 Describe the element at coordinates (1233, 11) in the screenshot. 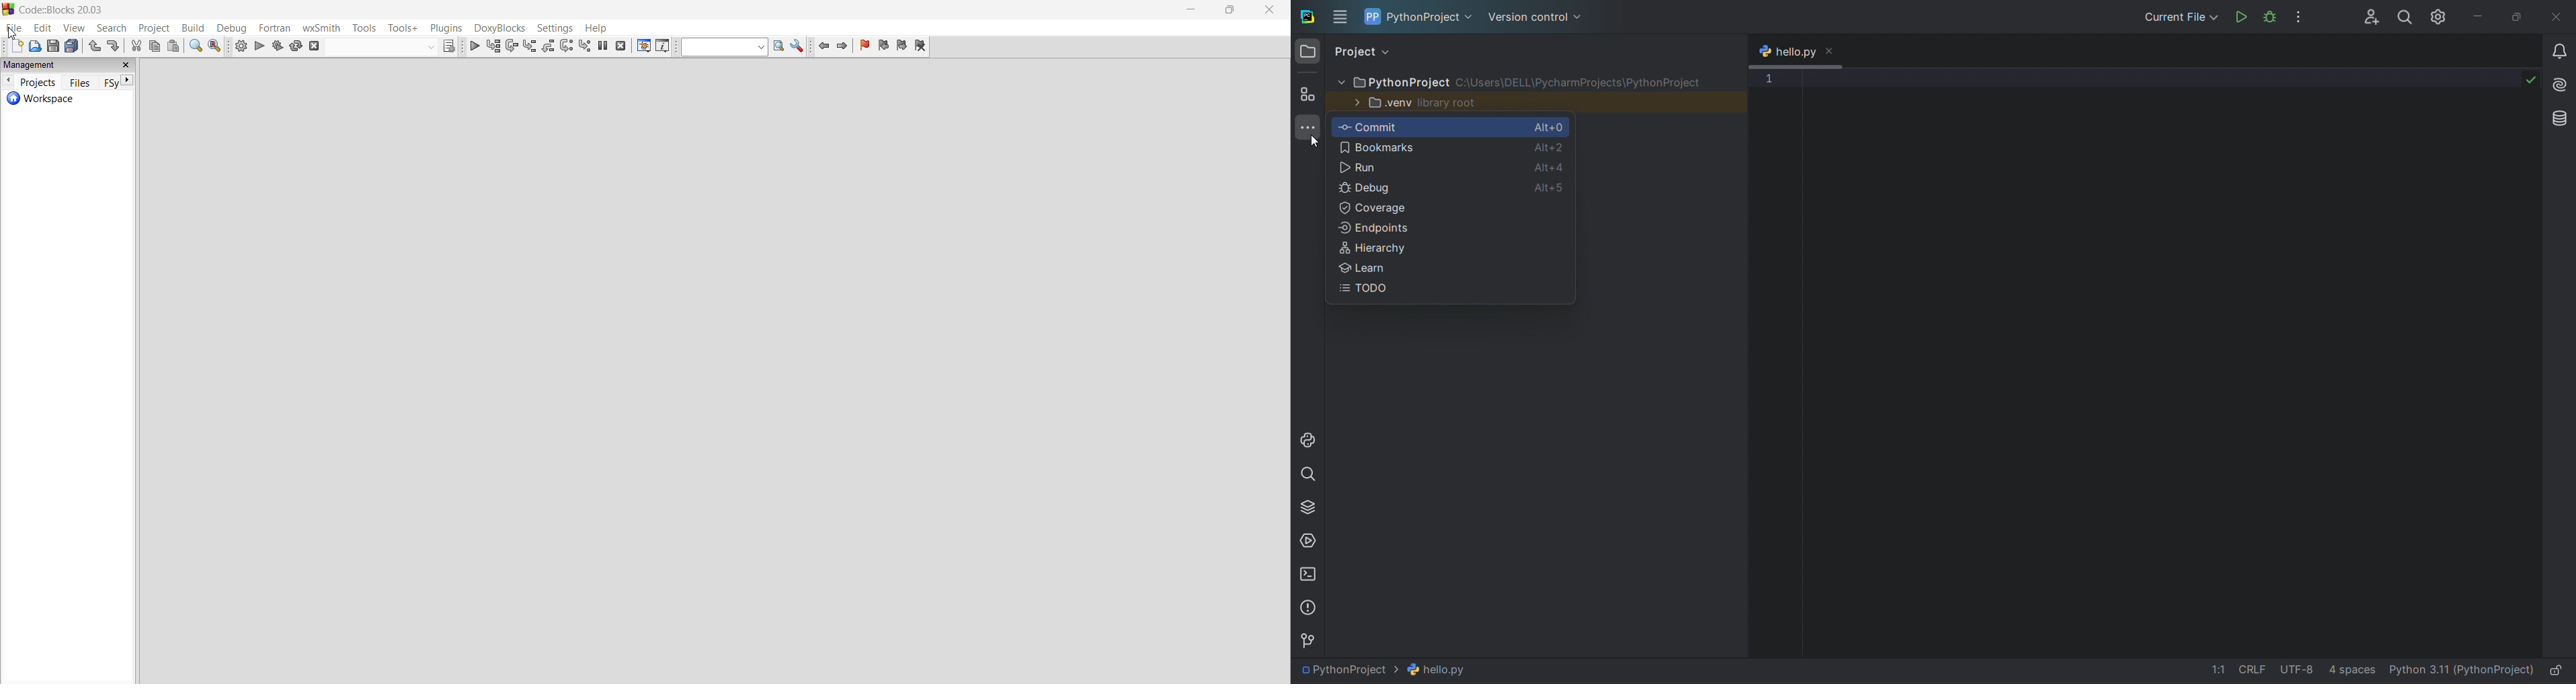

I see `maximize` at that location.